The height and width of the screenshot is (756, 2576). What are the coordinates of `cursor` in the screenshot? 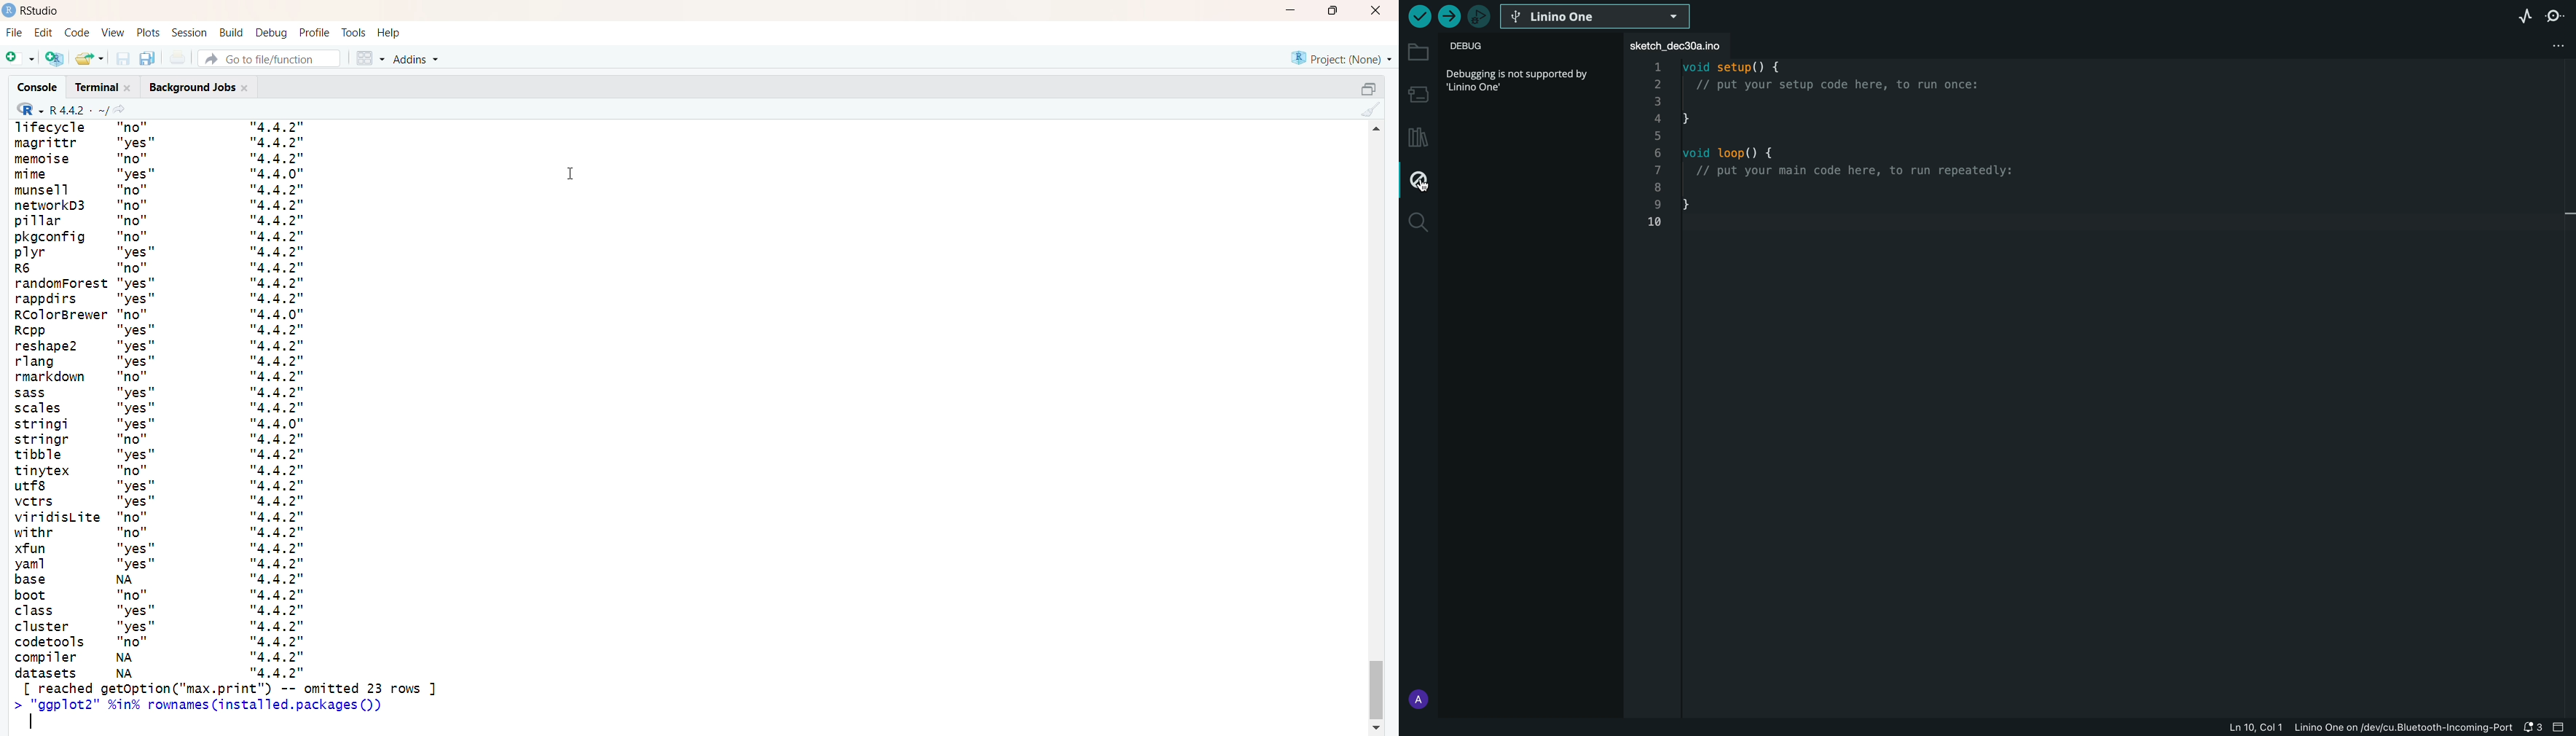 It's located at (1423, 184).